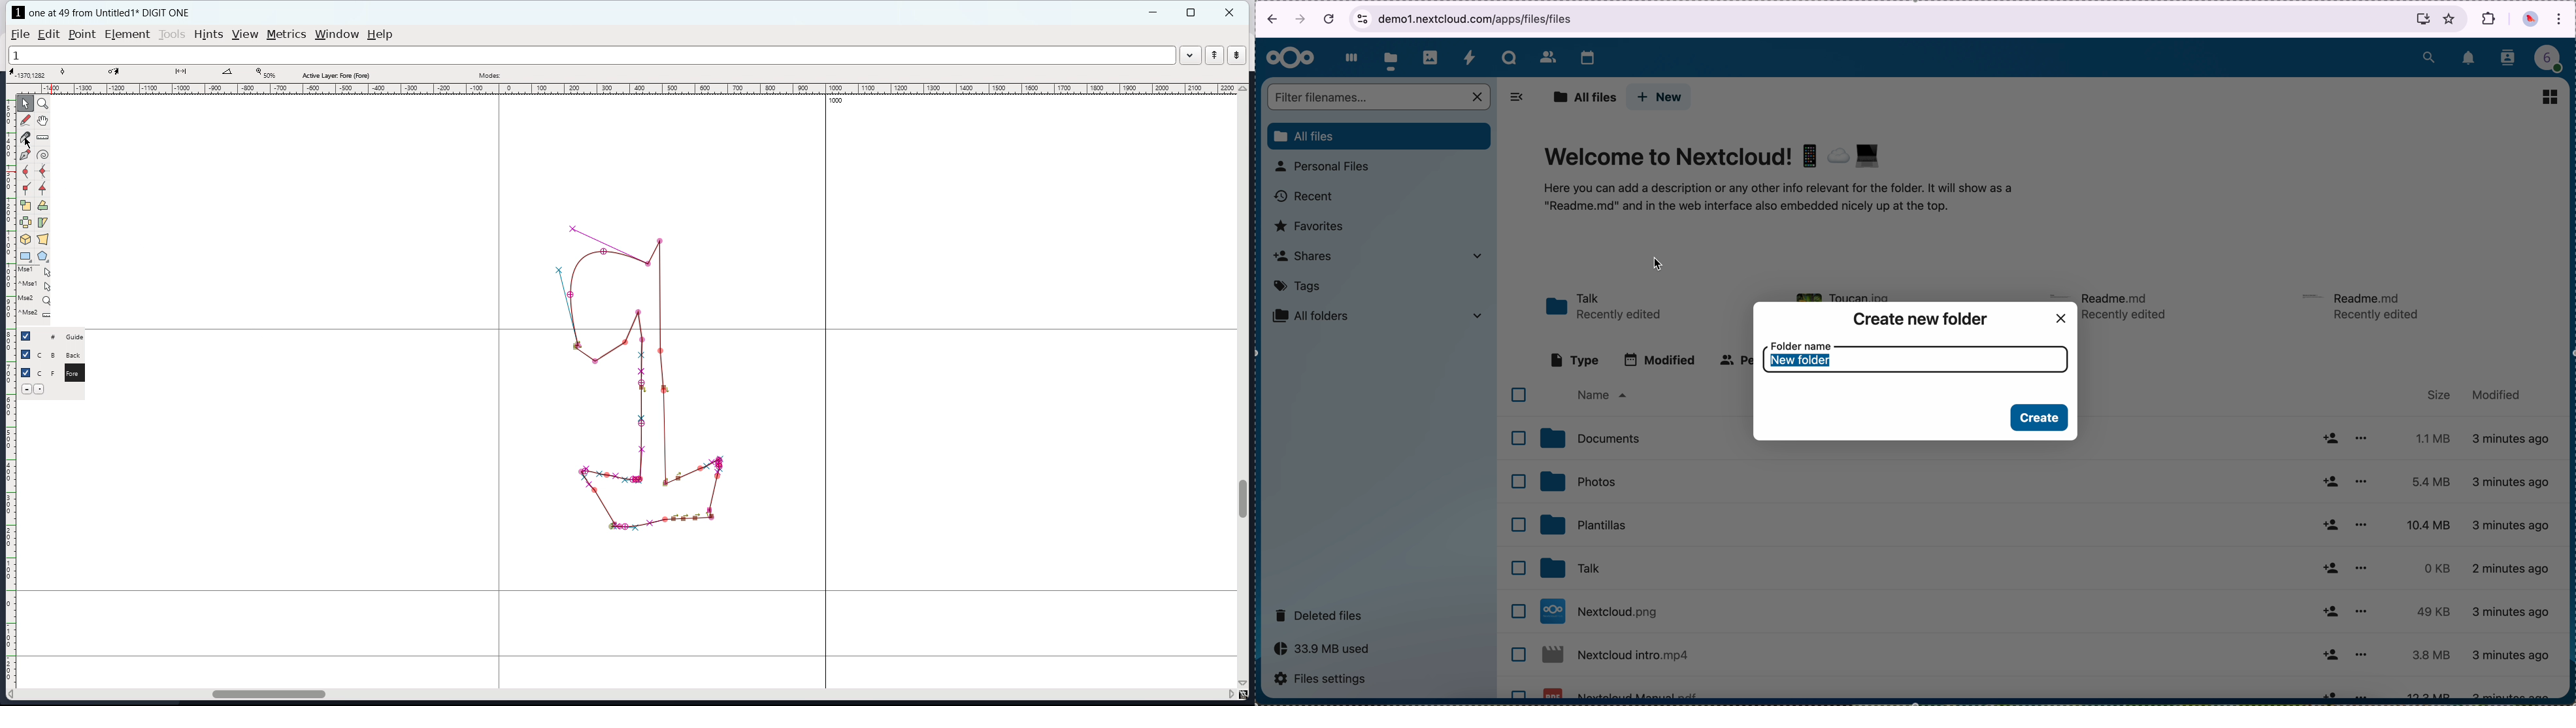  I want to click on close, so click(1230, 12).